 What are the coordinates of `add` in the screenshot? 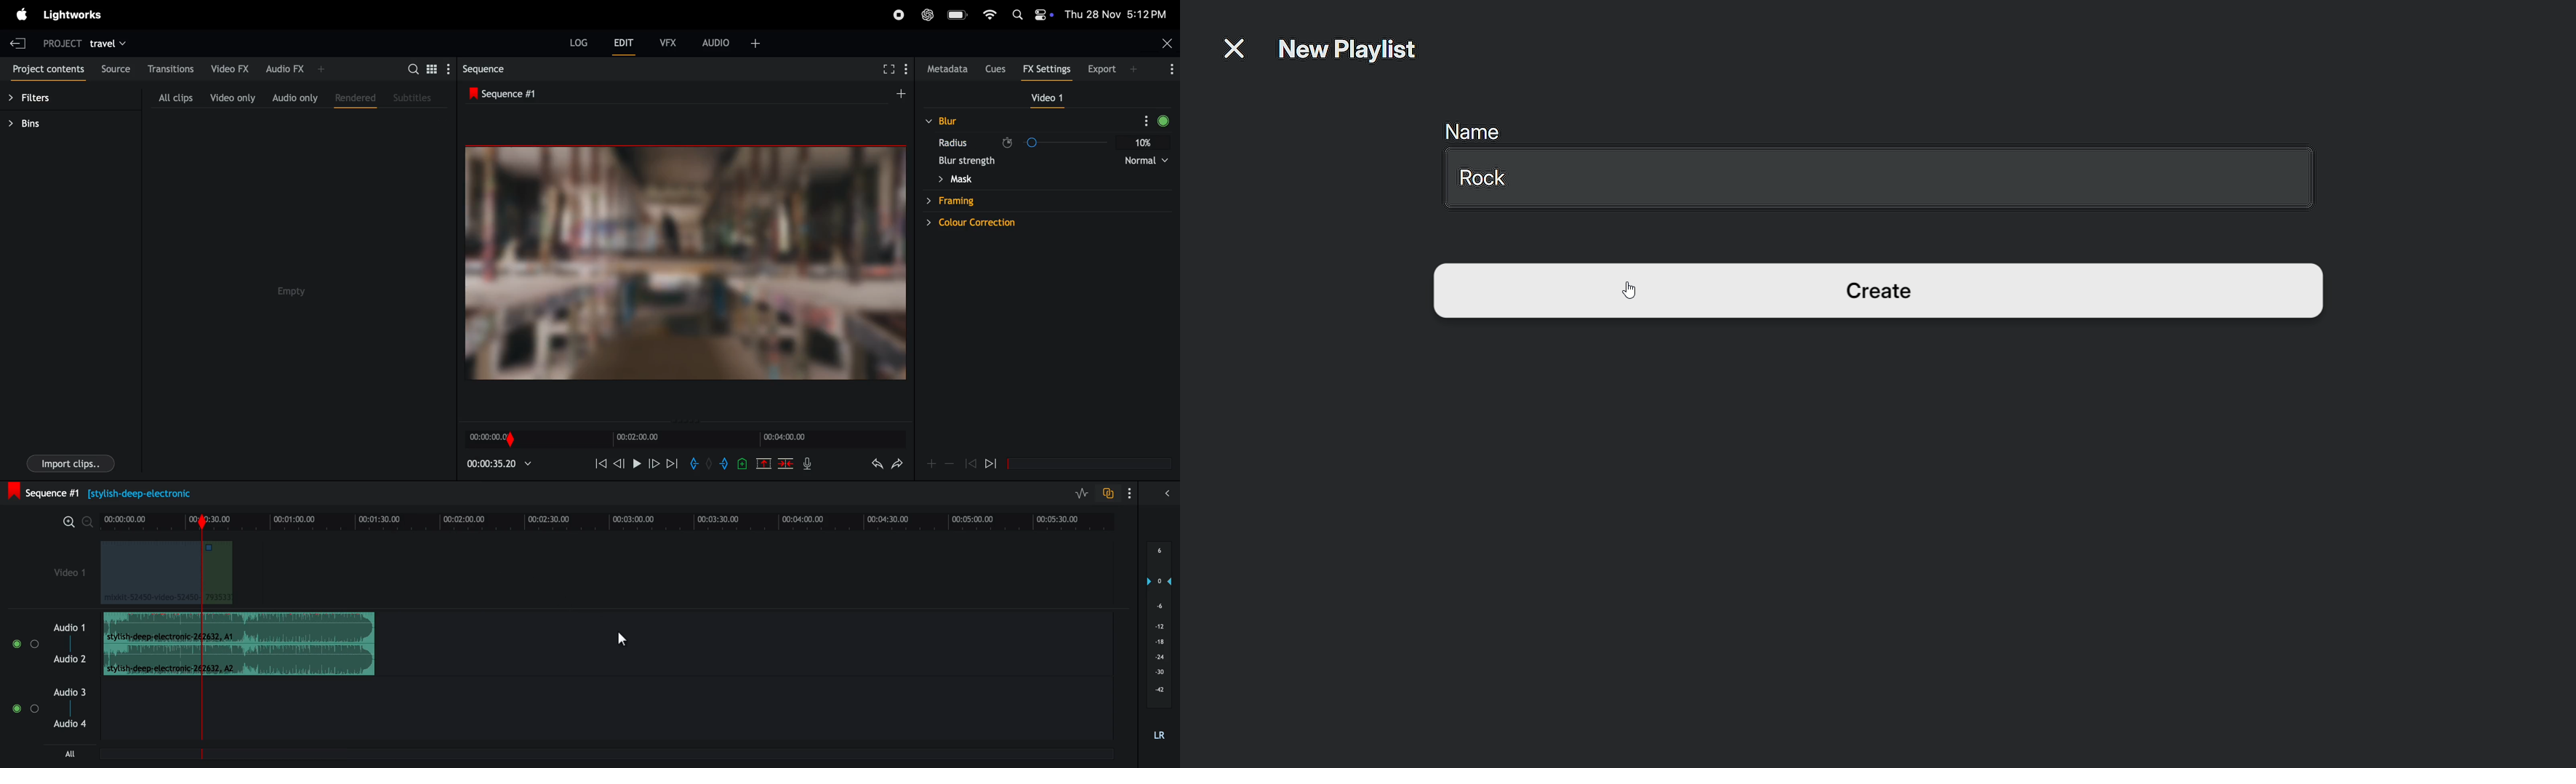 It's located at (895, 96).